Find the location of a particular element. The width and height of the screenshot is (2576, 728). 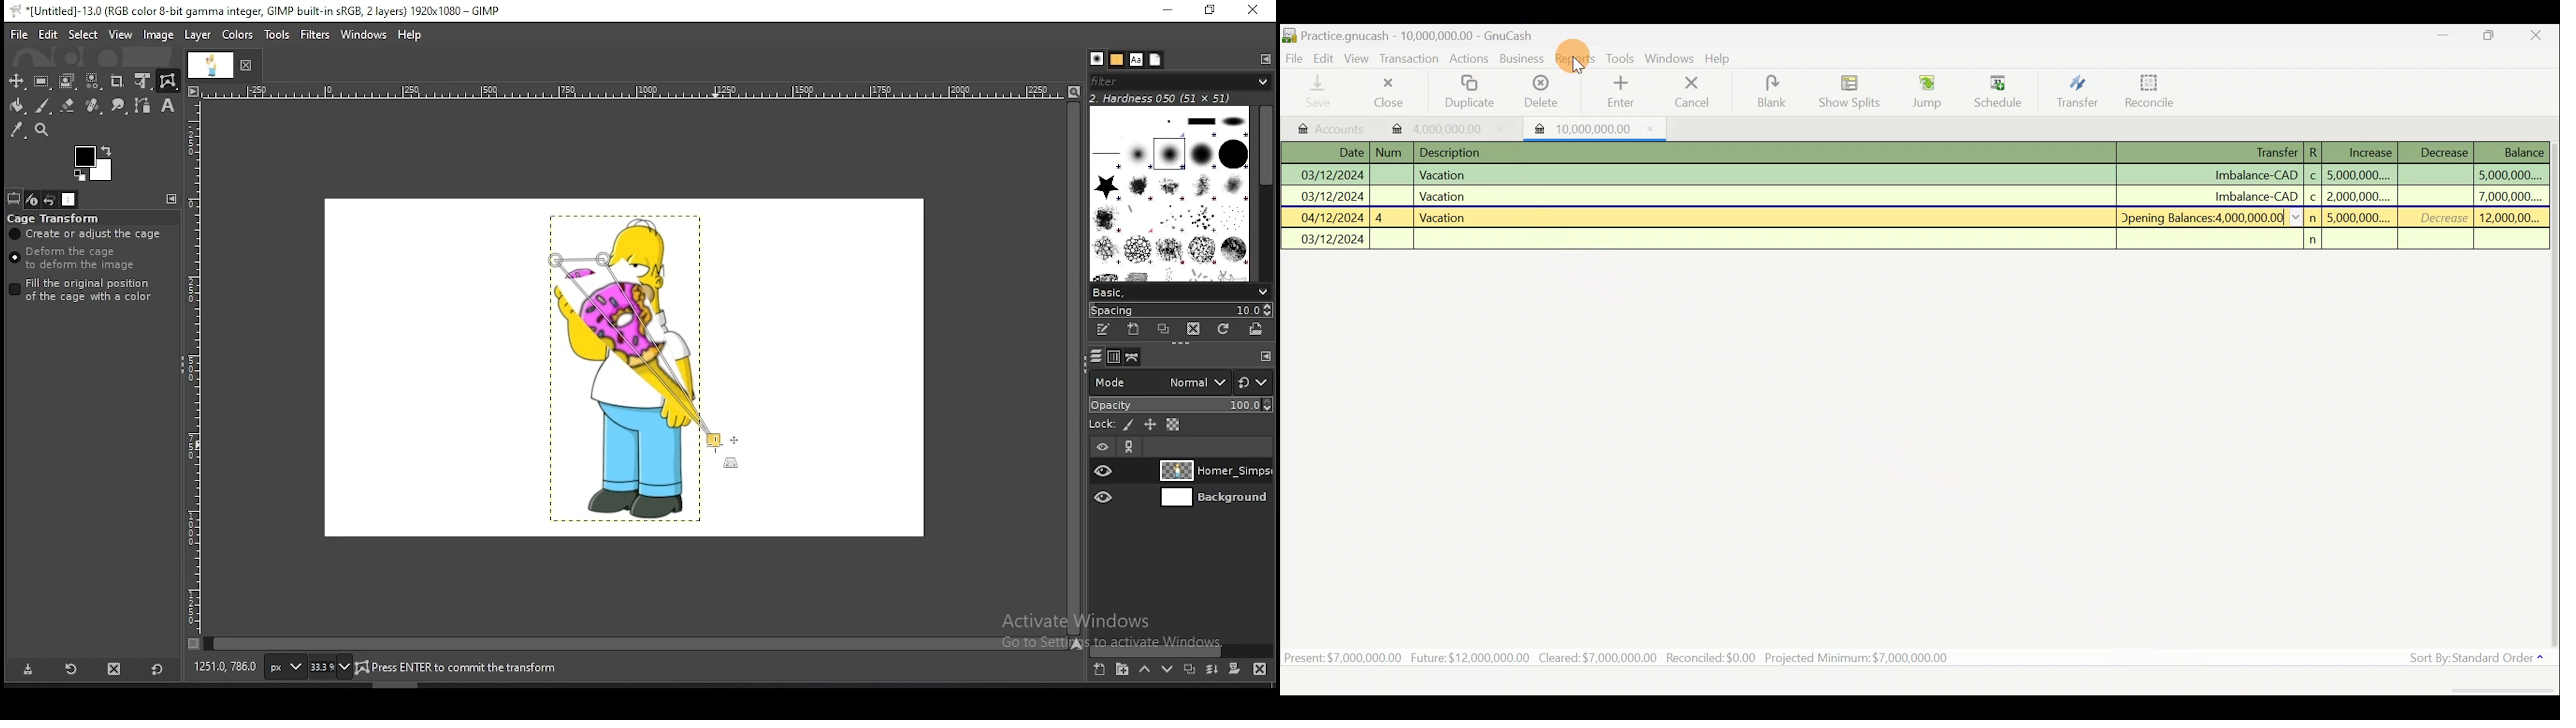

Transfer is located at coordinates (2075, 93).